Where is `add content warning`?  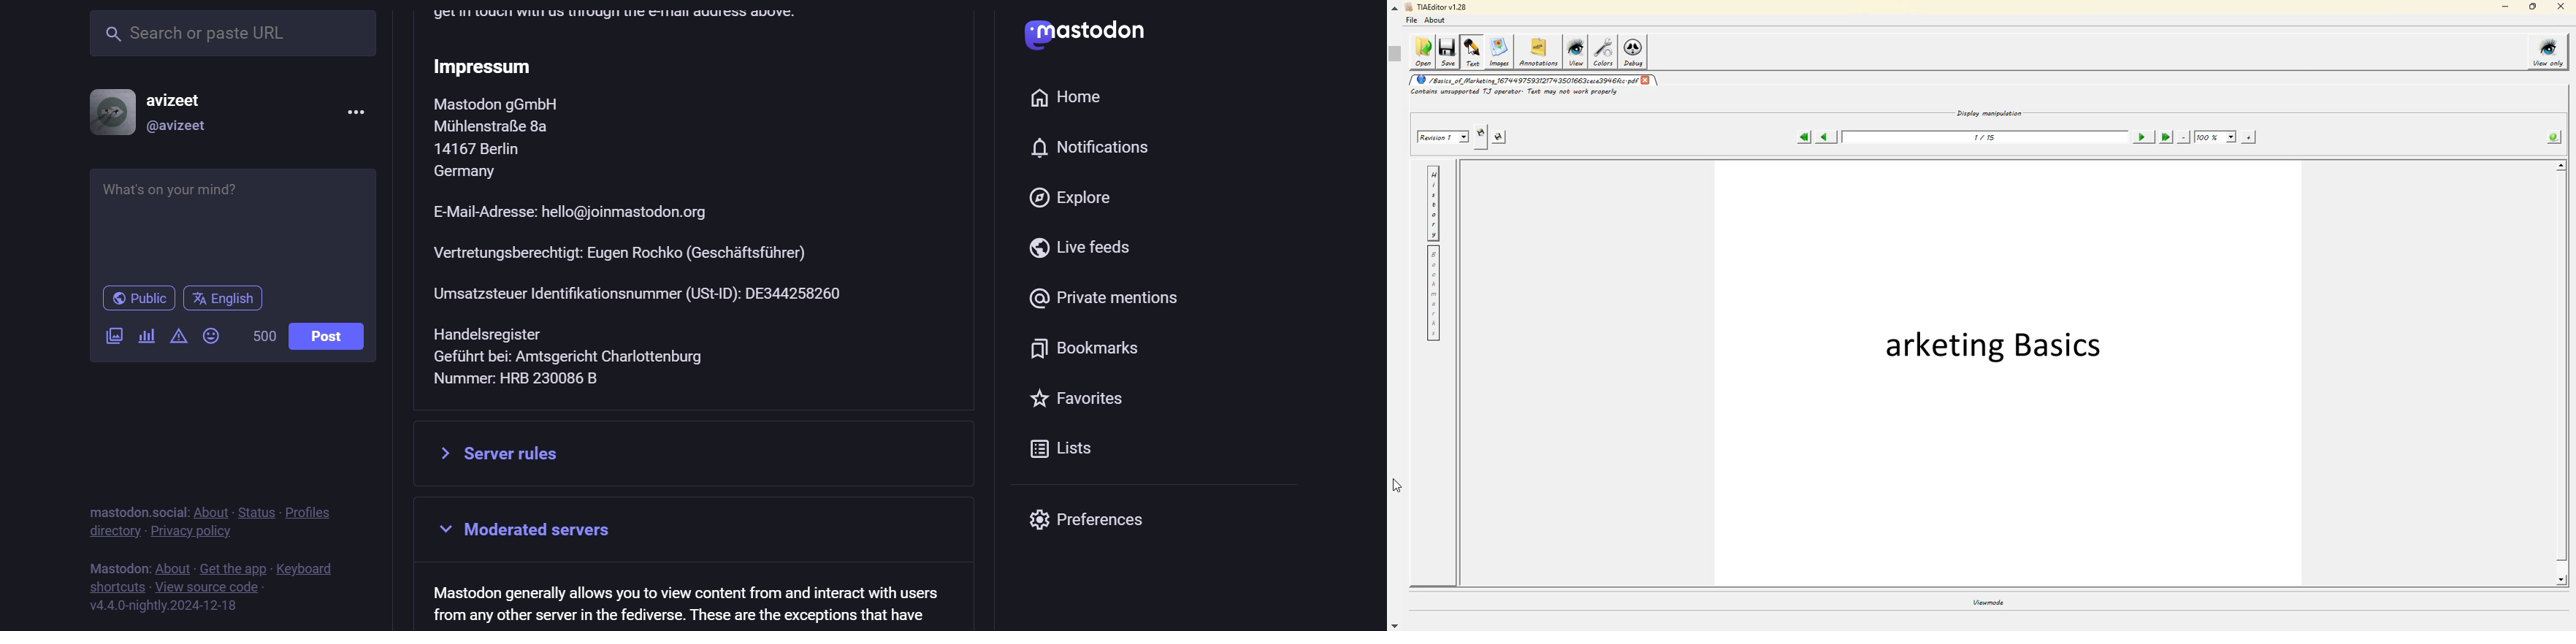 add content warning is located at coordinates (177, 340).